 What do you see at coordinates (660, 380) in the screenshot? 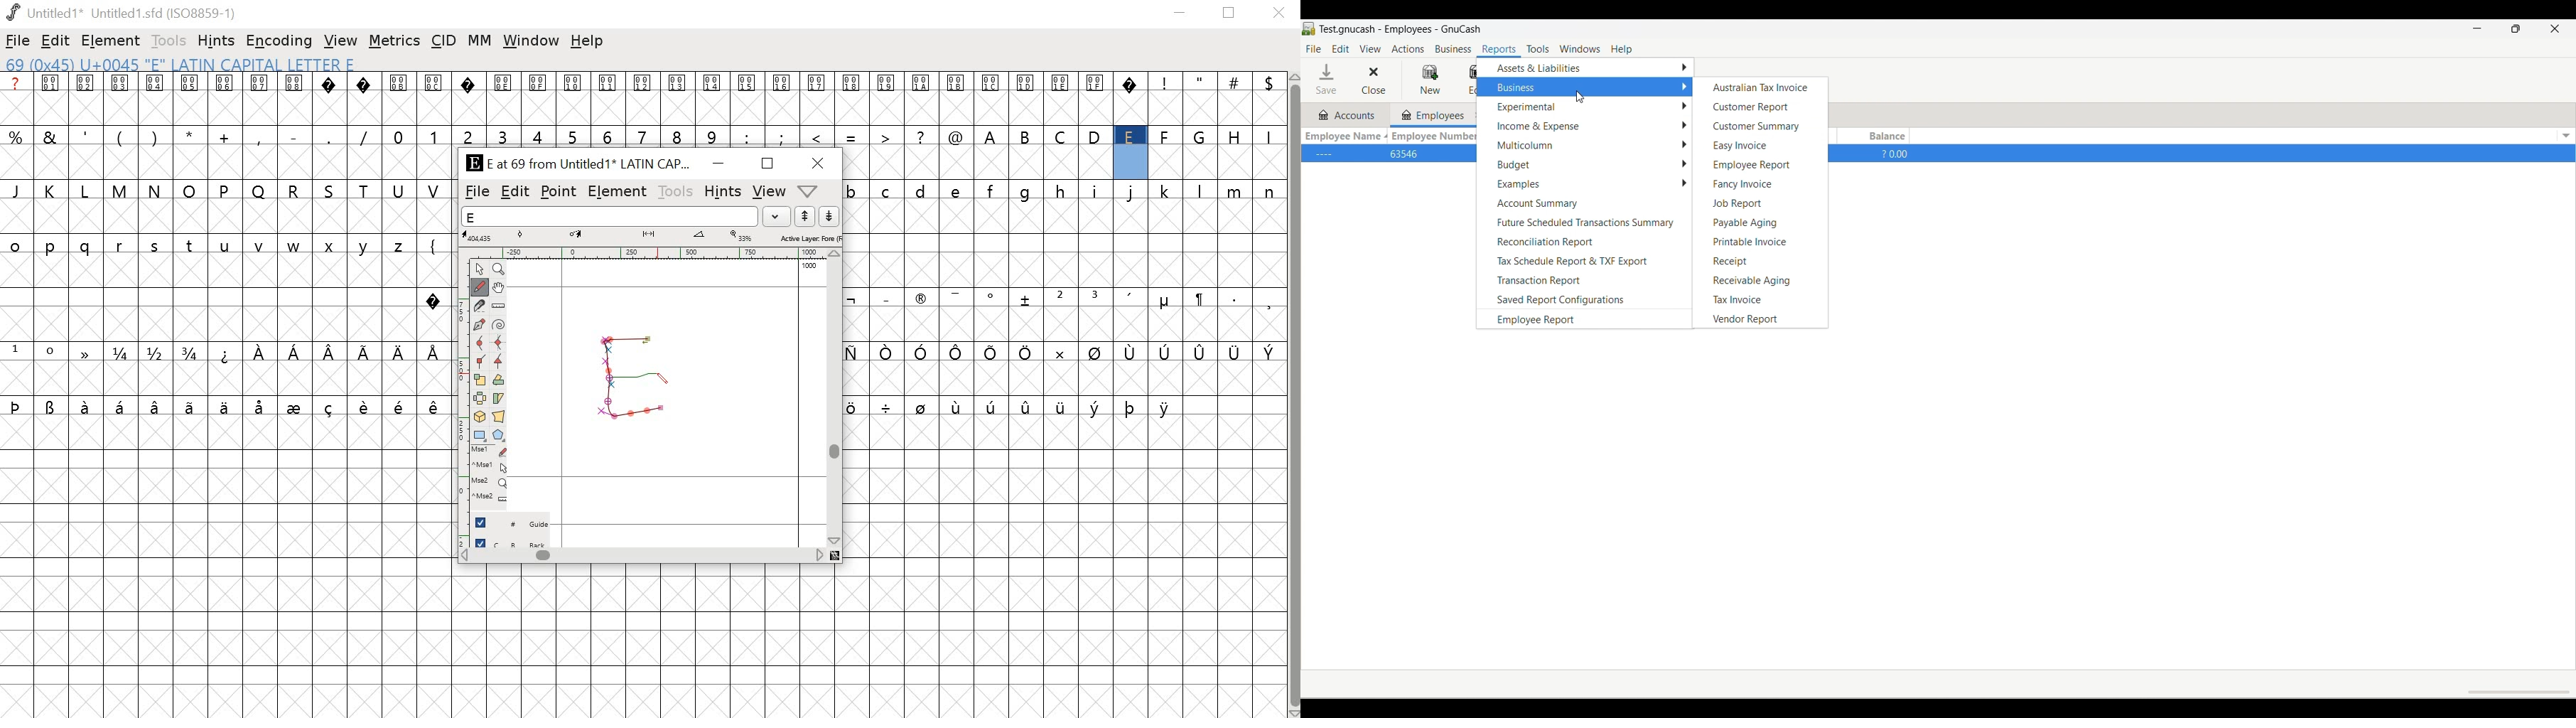
I see `PEN` at bounding box center [660, 380].